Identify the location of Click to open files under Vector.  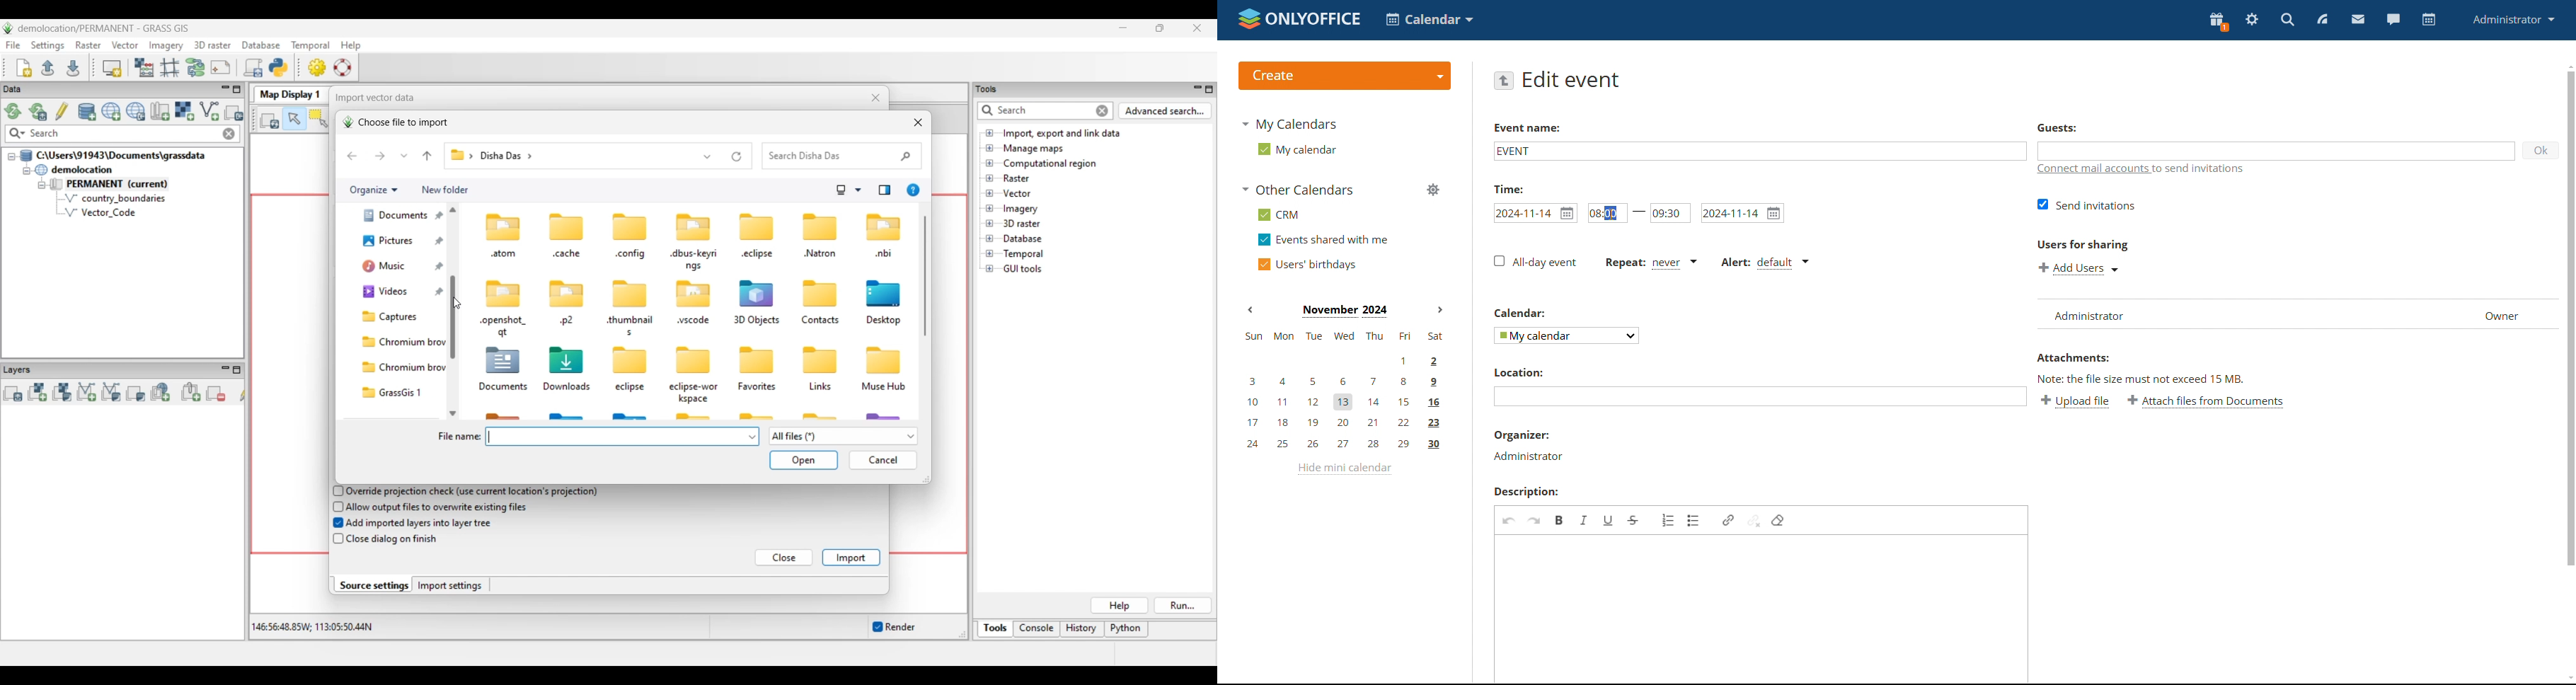
(990, 193).